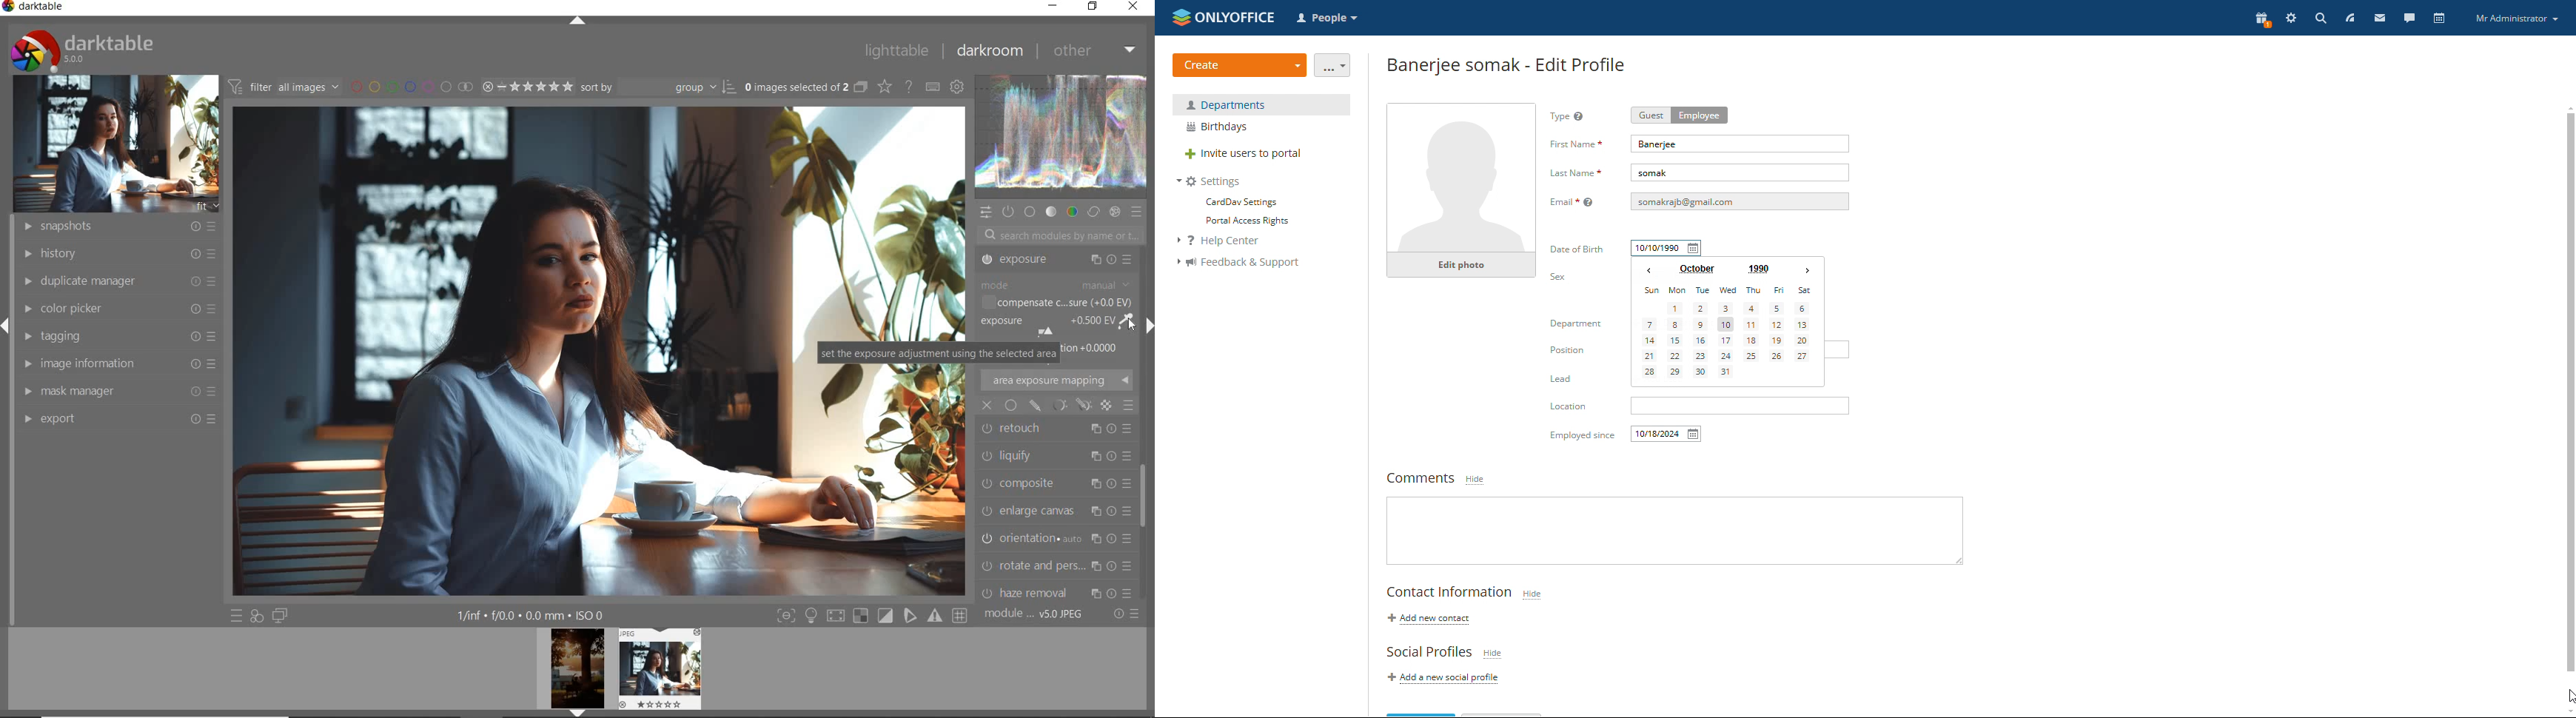 The image size is (2576, 728). I want to click on TOGGLE MODE, so click(872, 616).